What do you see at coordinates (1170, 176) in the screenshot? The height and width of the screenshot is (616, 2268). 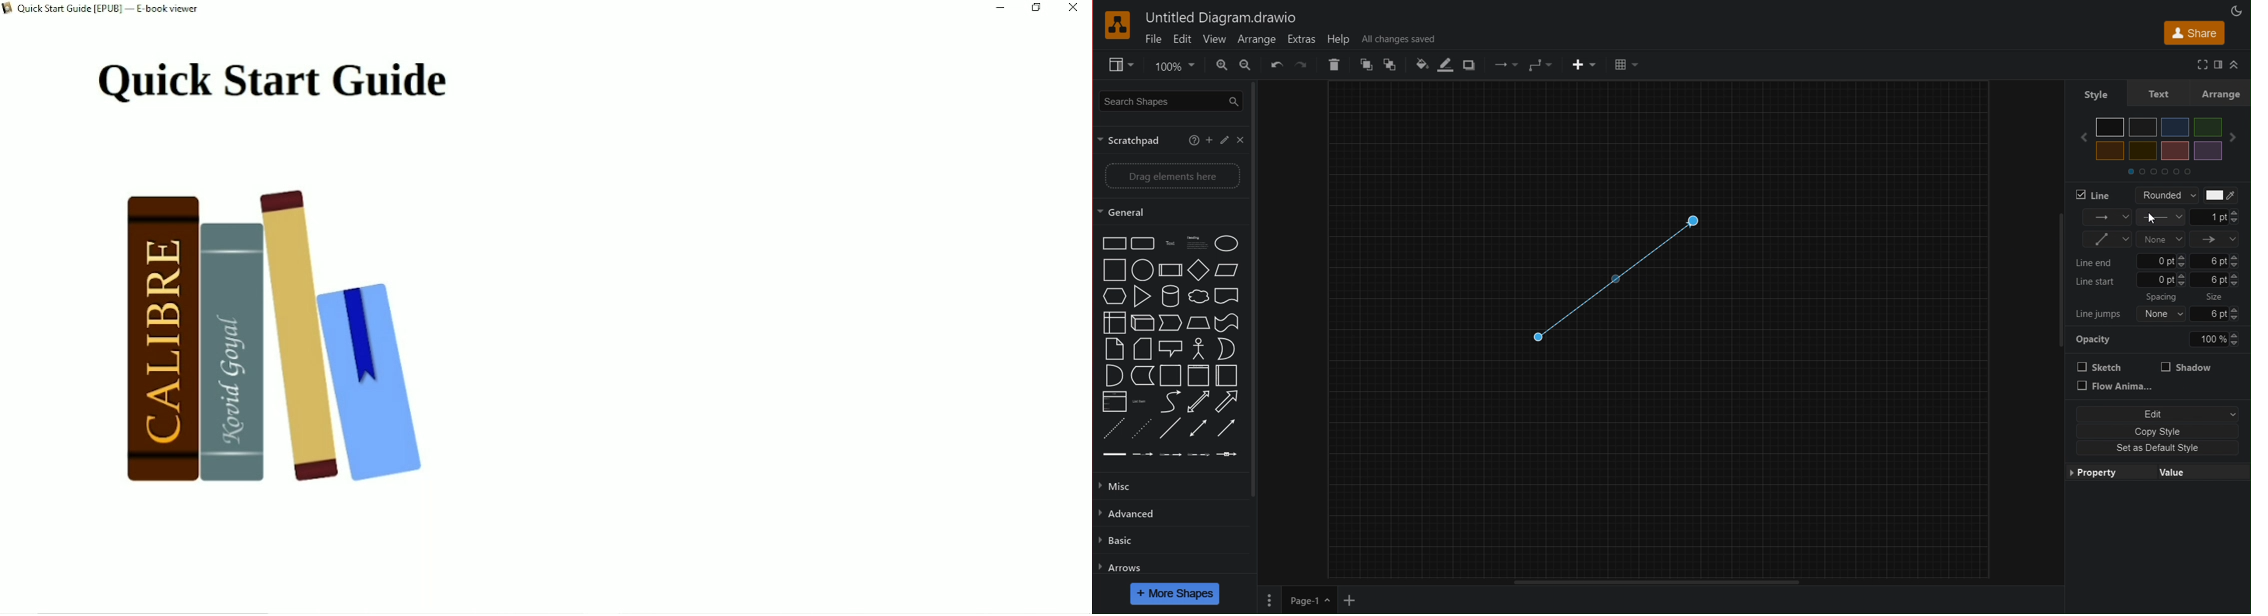 I see `Drag elements here` at bounding box center [1170, 176].